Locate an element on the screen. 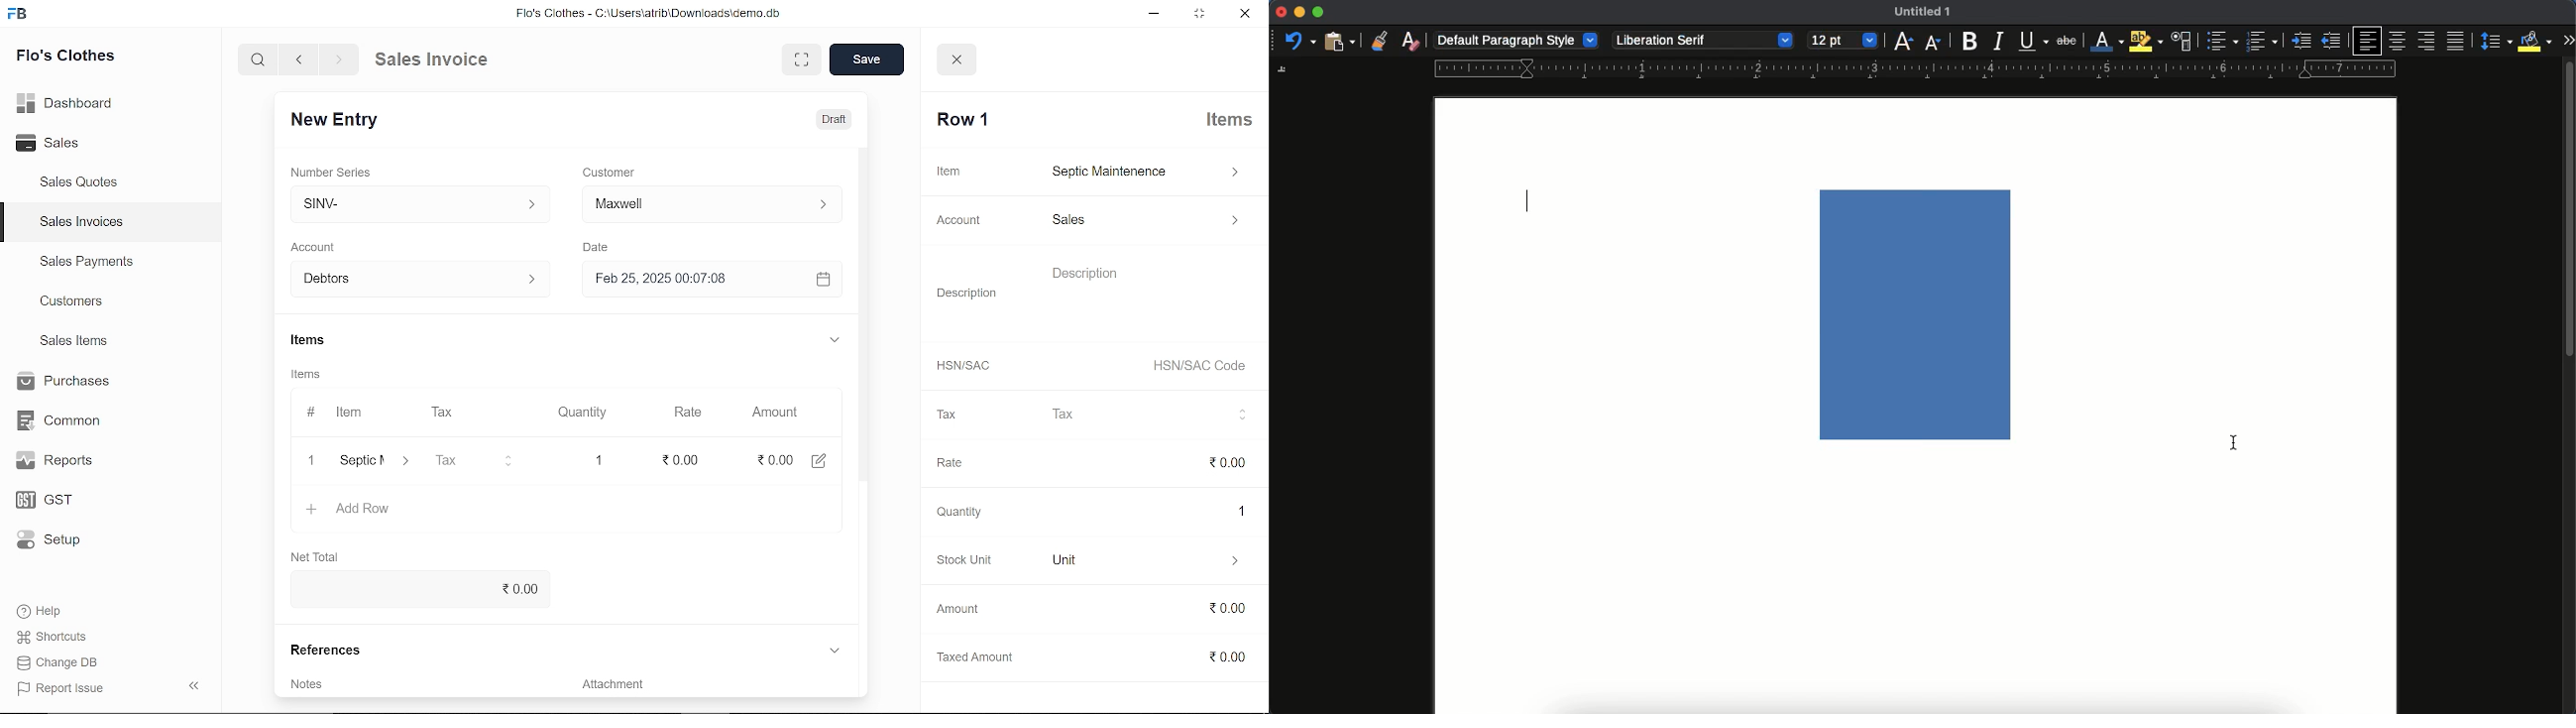  Tax is located at coordinates (1151, 415).